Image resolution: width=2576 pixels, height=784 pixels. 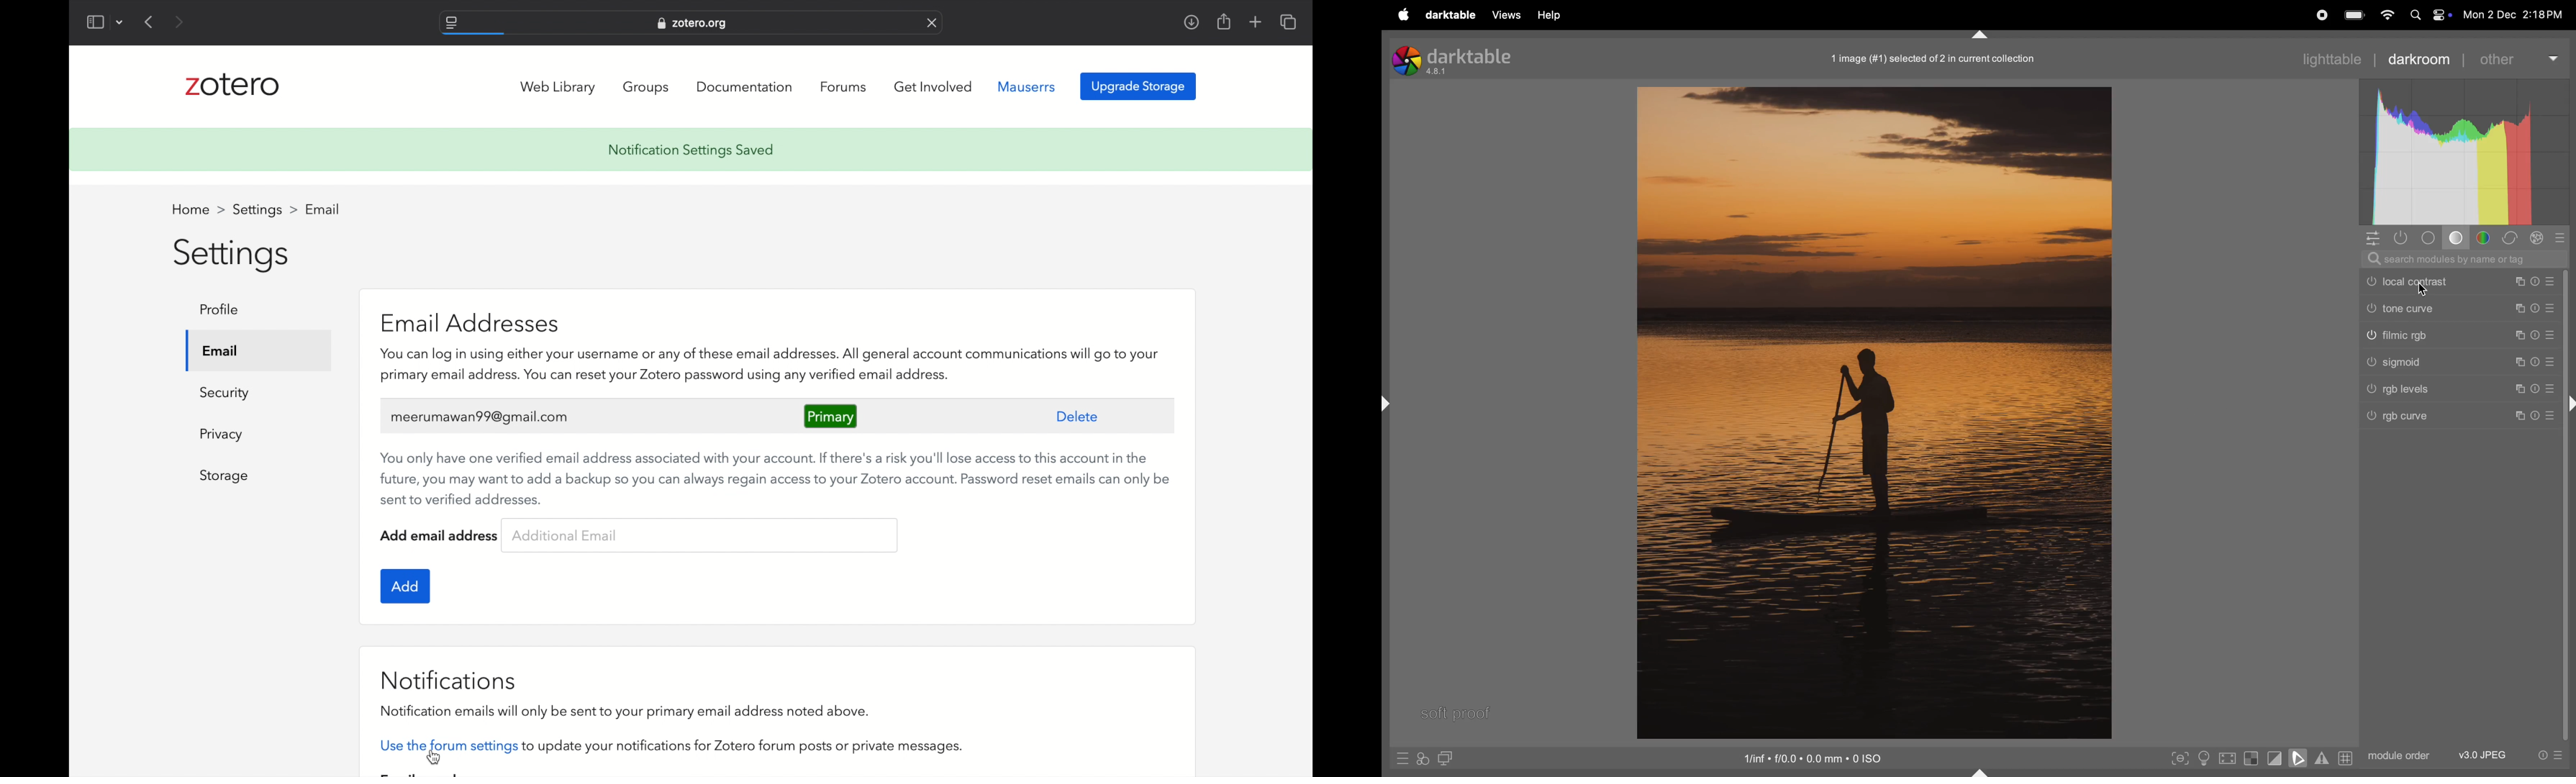 What do you see at coordinates (232, 256) in the screenshot?
I see `settings` at bounding box center [232, 256].